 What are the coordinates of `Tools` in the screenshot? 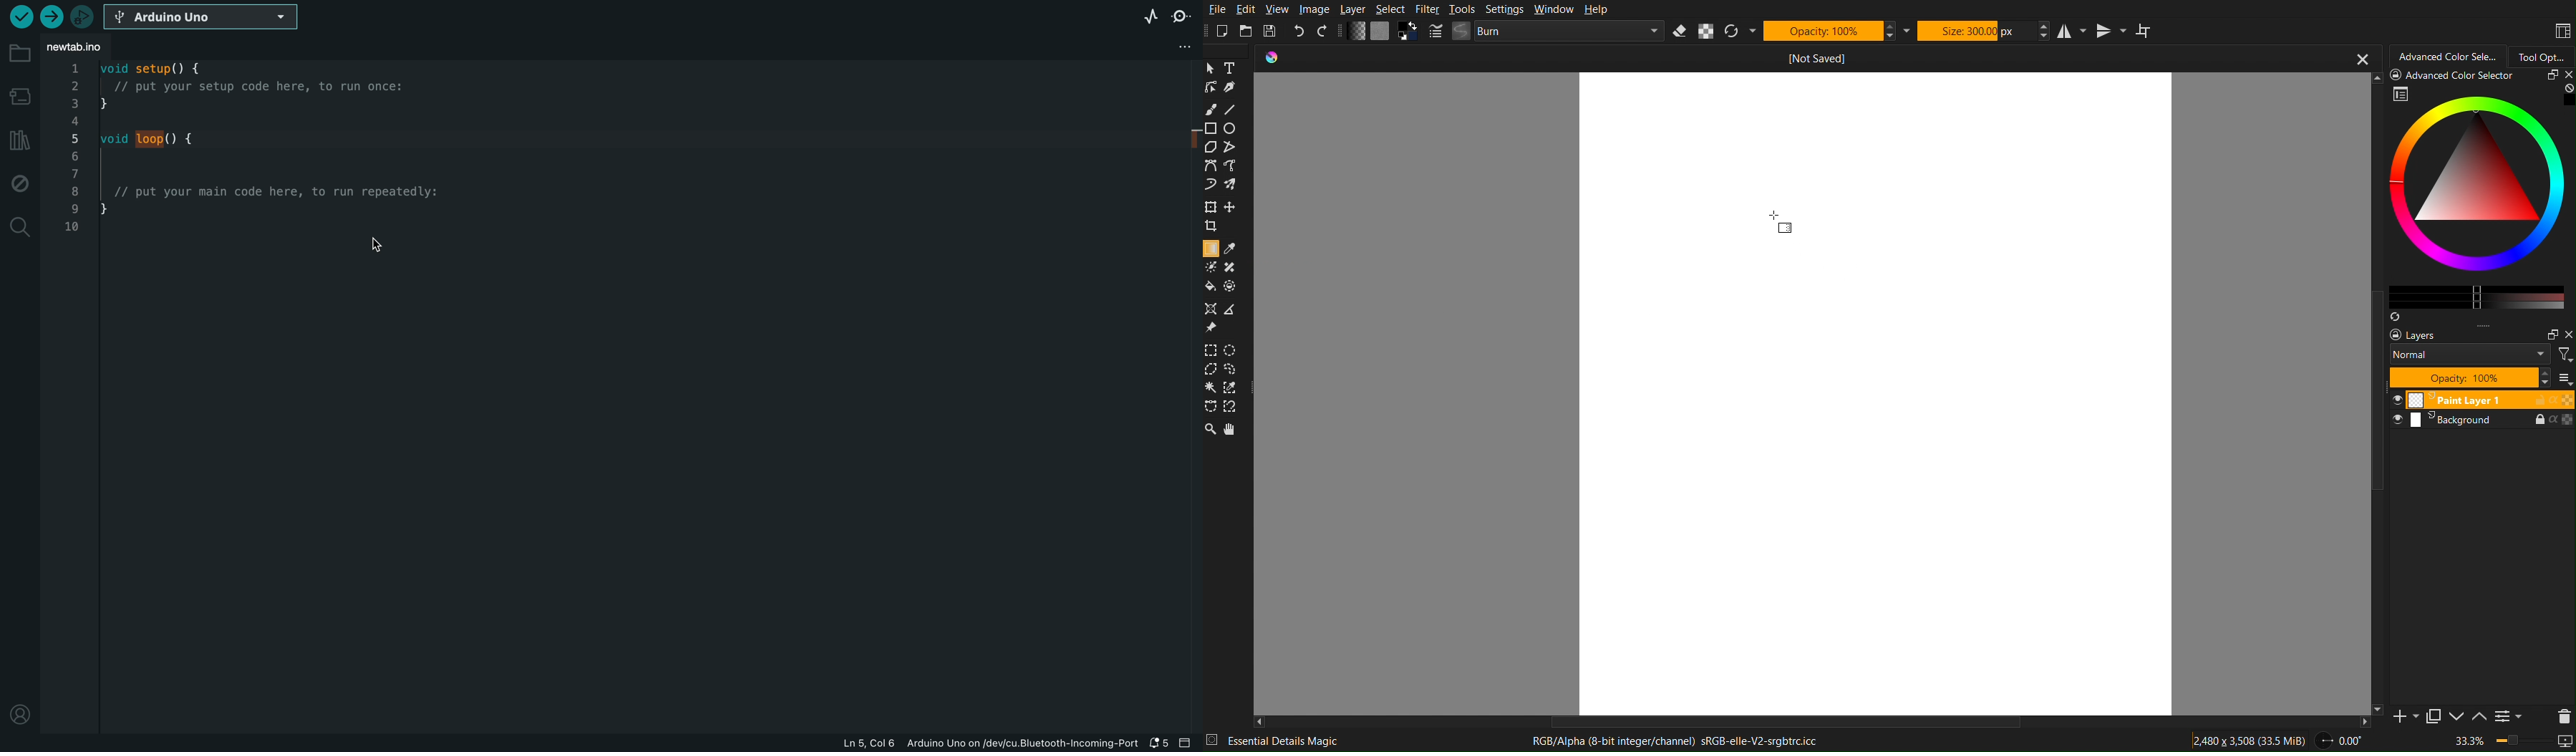 It's located at (1462, 9).